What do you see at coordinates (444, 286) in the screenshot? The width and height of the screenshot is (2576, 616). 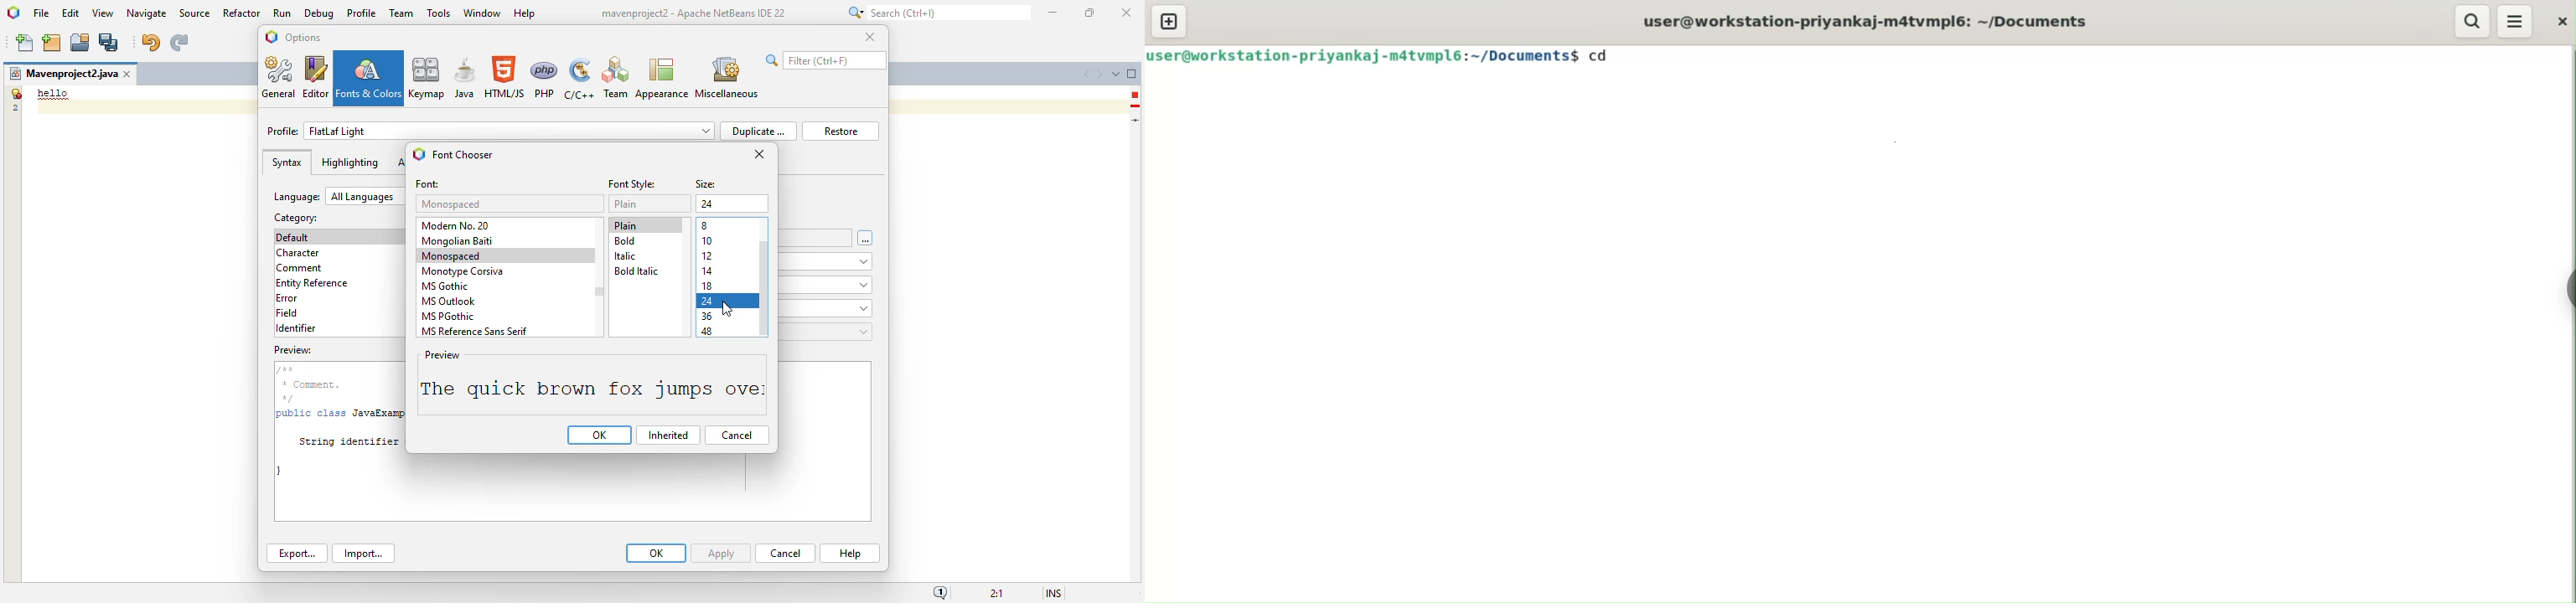 I see `MS gothic` at bounding box center [444, 286].